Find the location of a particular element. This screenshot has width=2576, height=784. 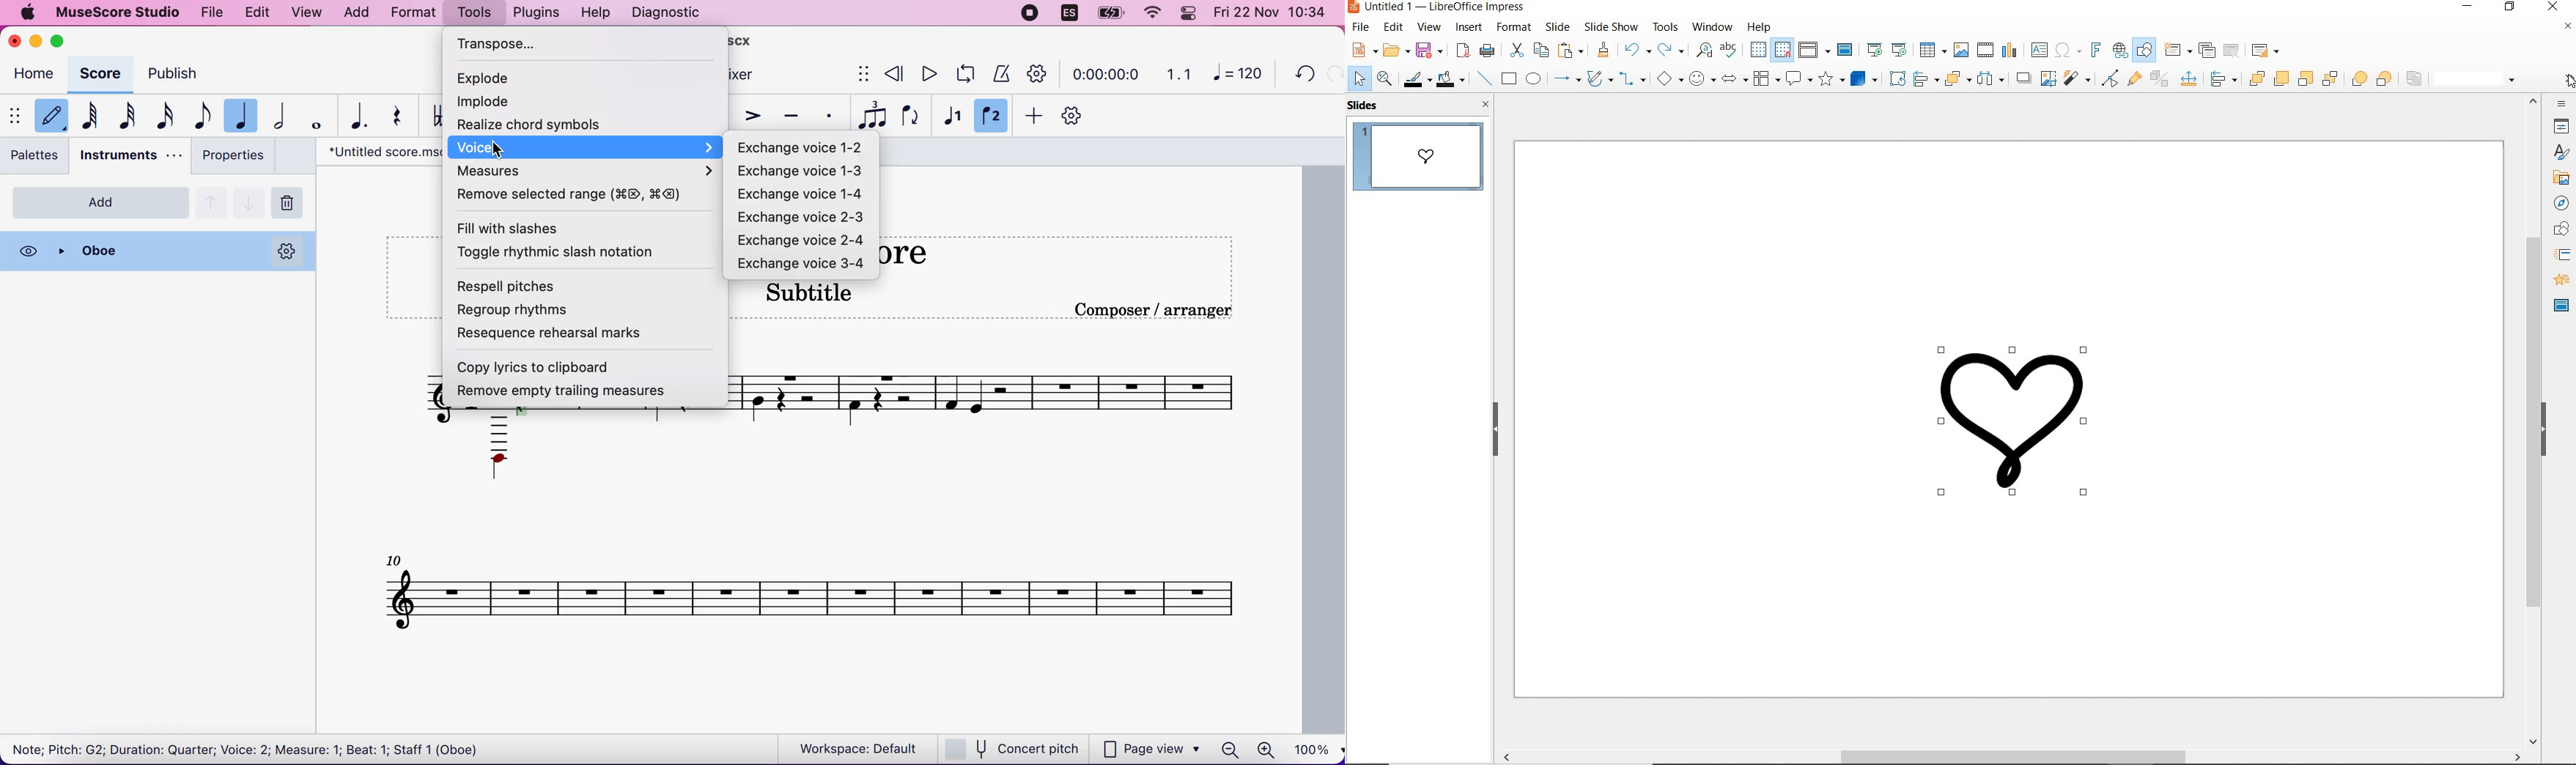

send to back is located at coordinates (2329, 80).